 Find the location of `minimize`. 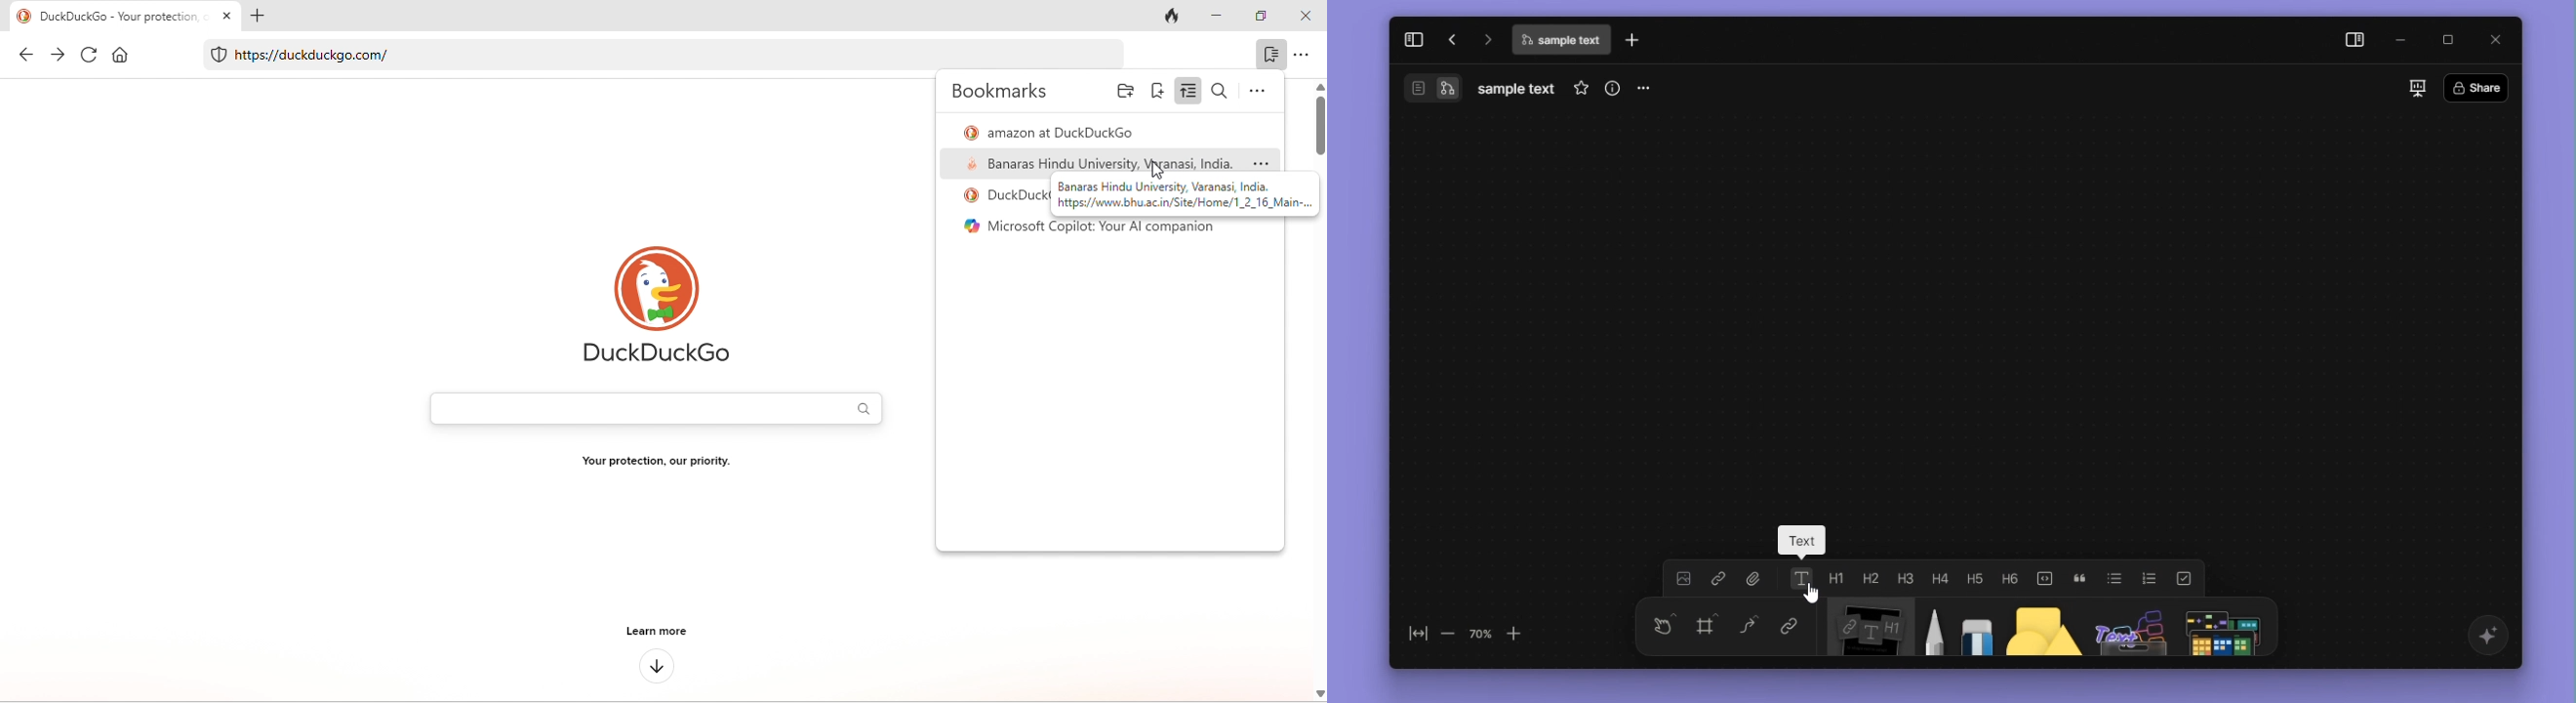

minimize is located at coordinates (2405, 39).